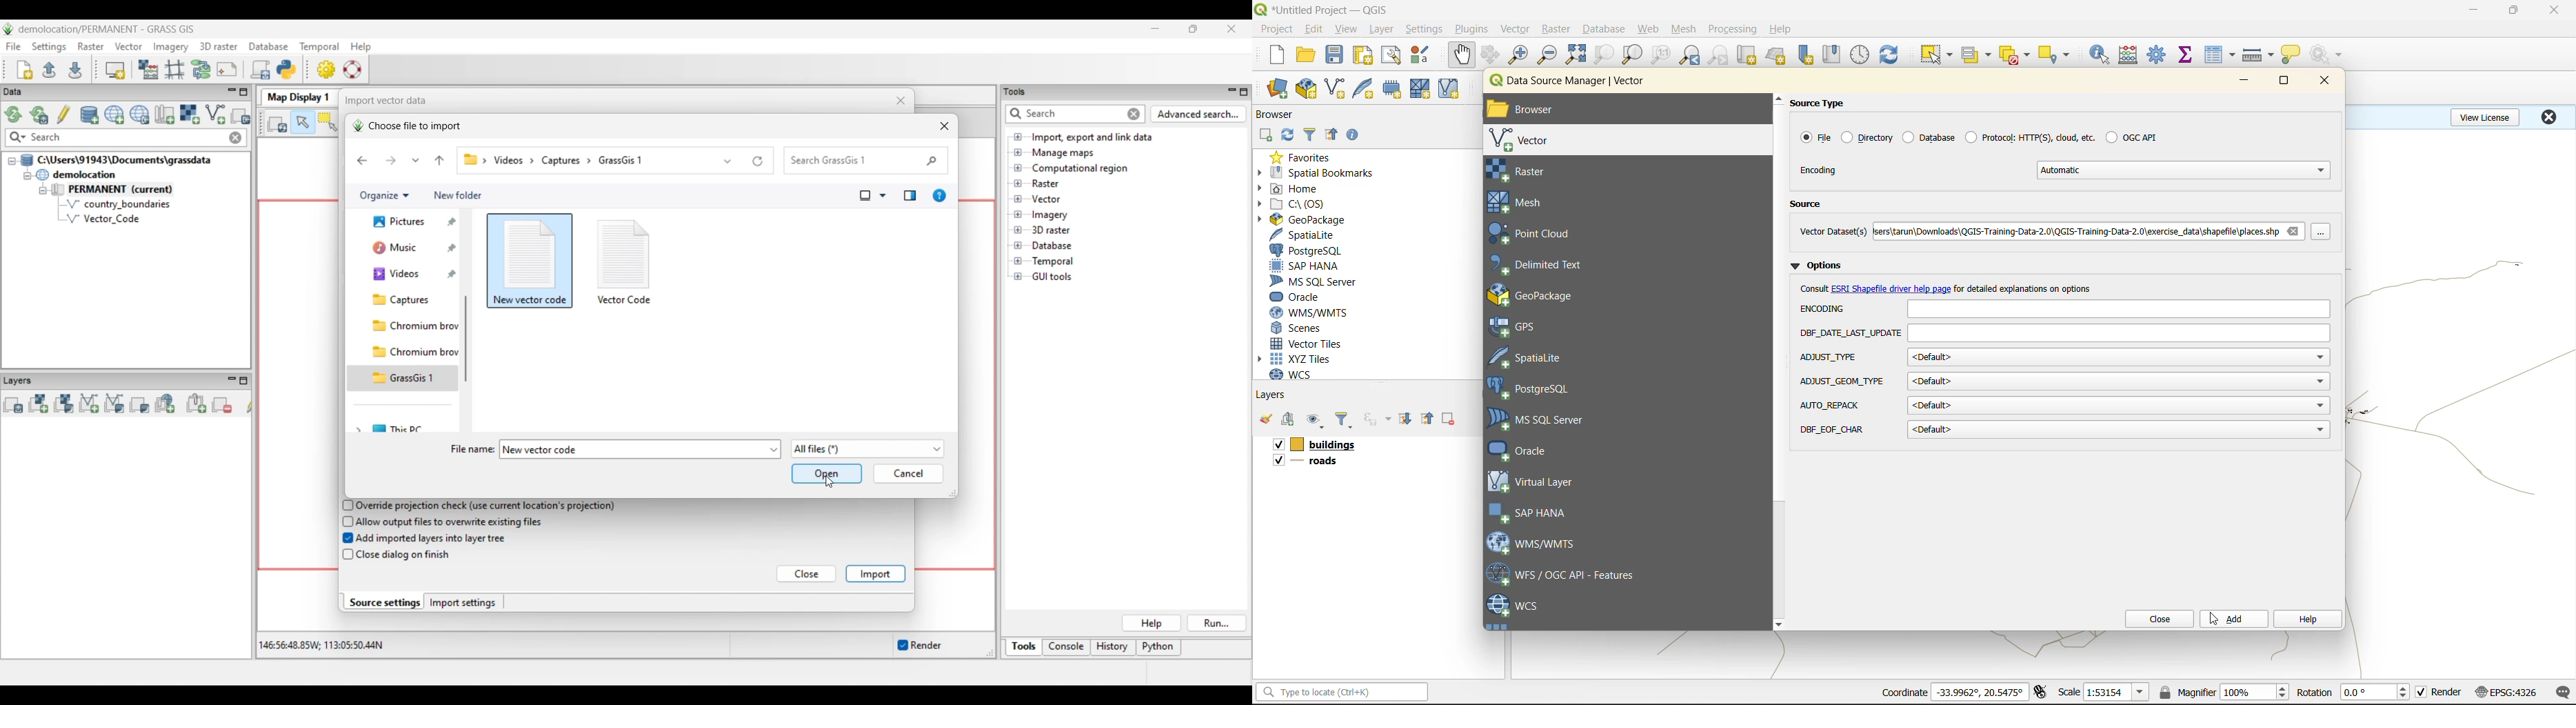 The image size is (2576, 728). I want to click on filter, so click(1312, 133).